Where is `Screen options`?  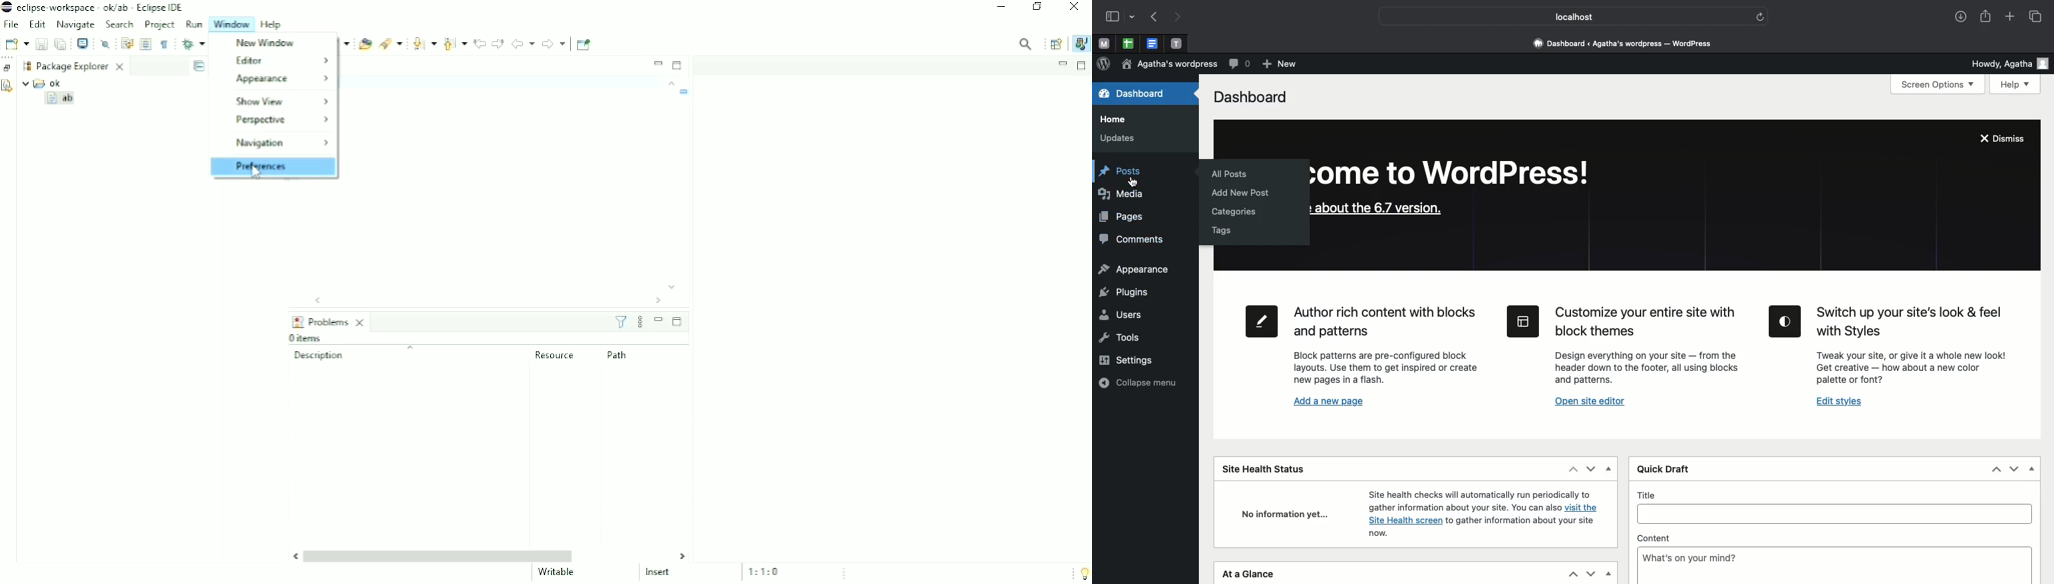 Screen options is located at coordinates (1939, 85).